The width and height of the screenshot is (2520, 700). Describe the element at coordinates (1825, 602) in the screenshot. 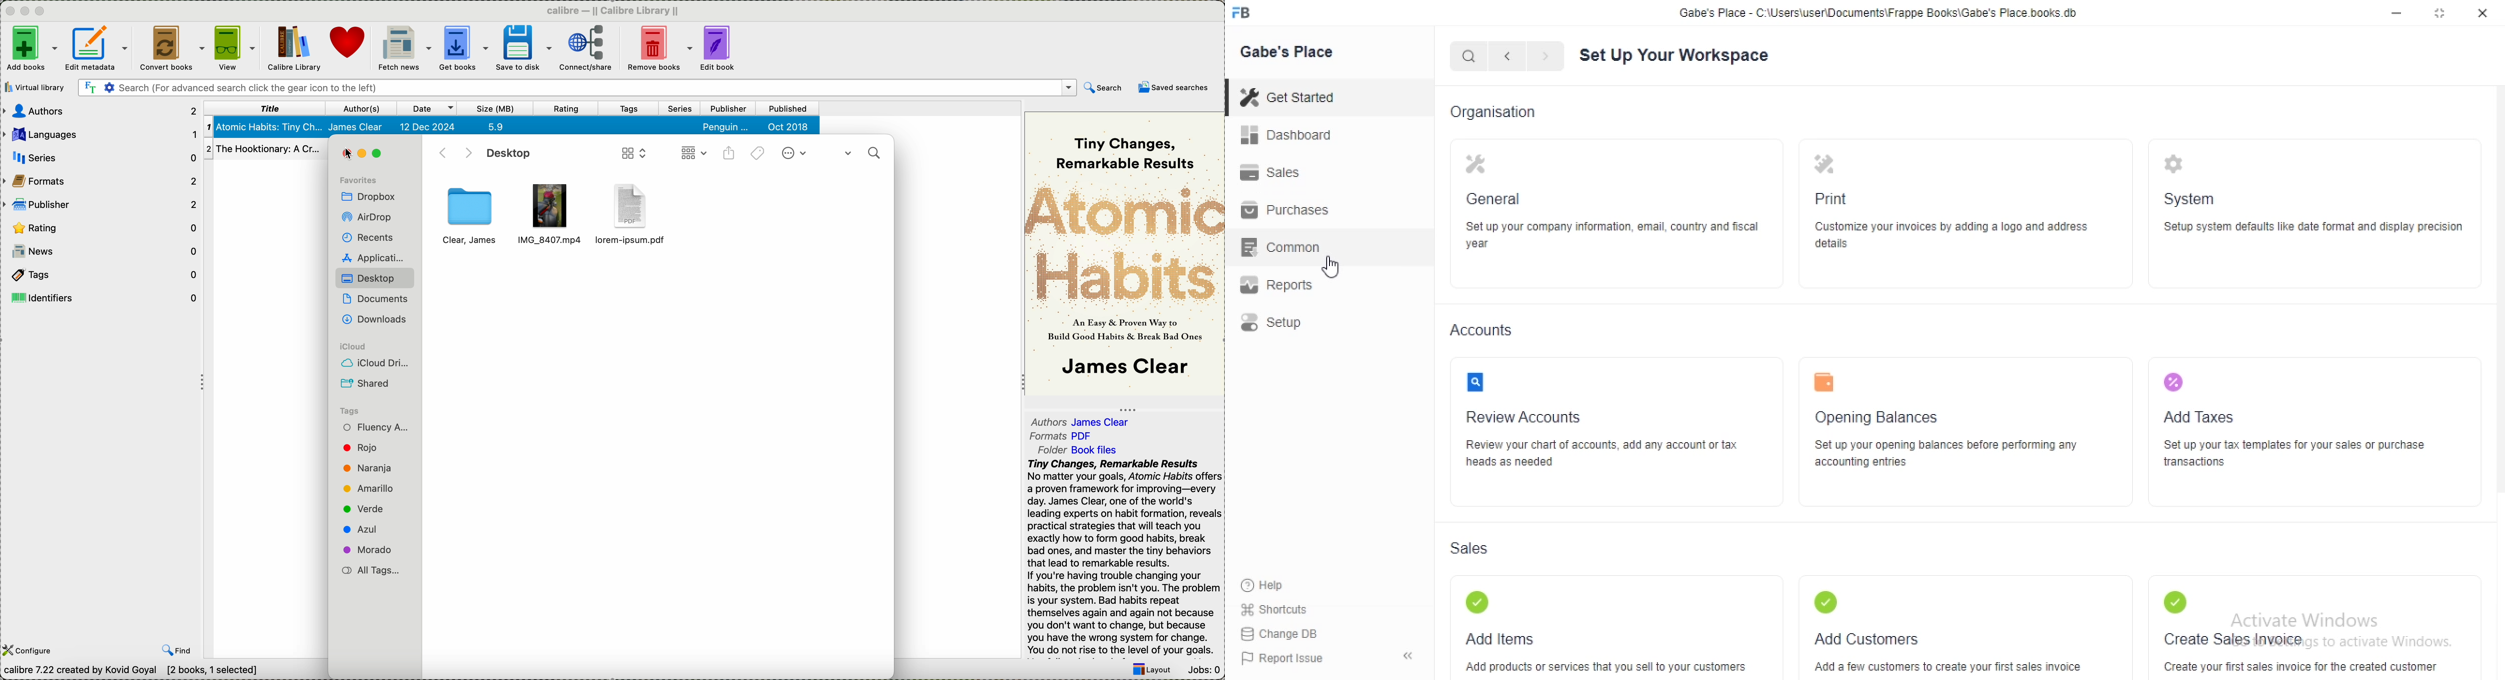

I see `tick mark` at that location.